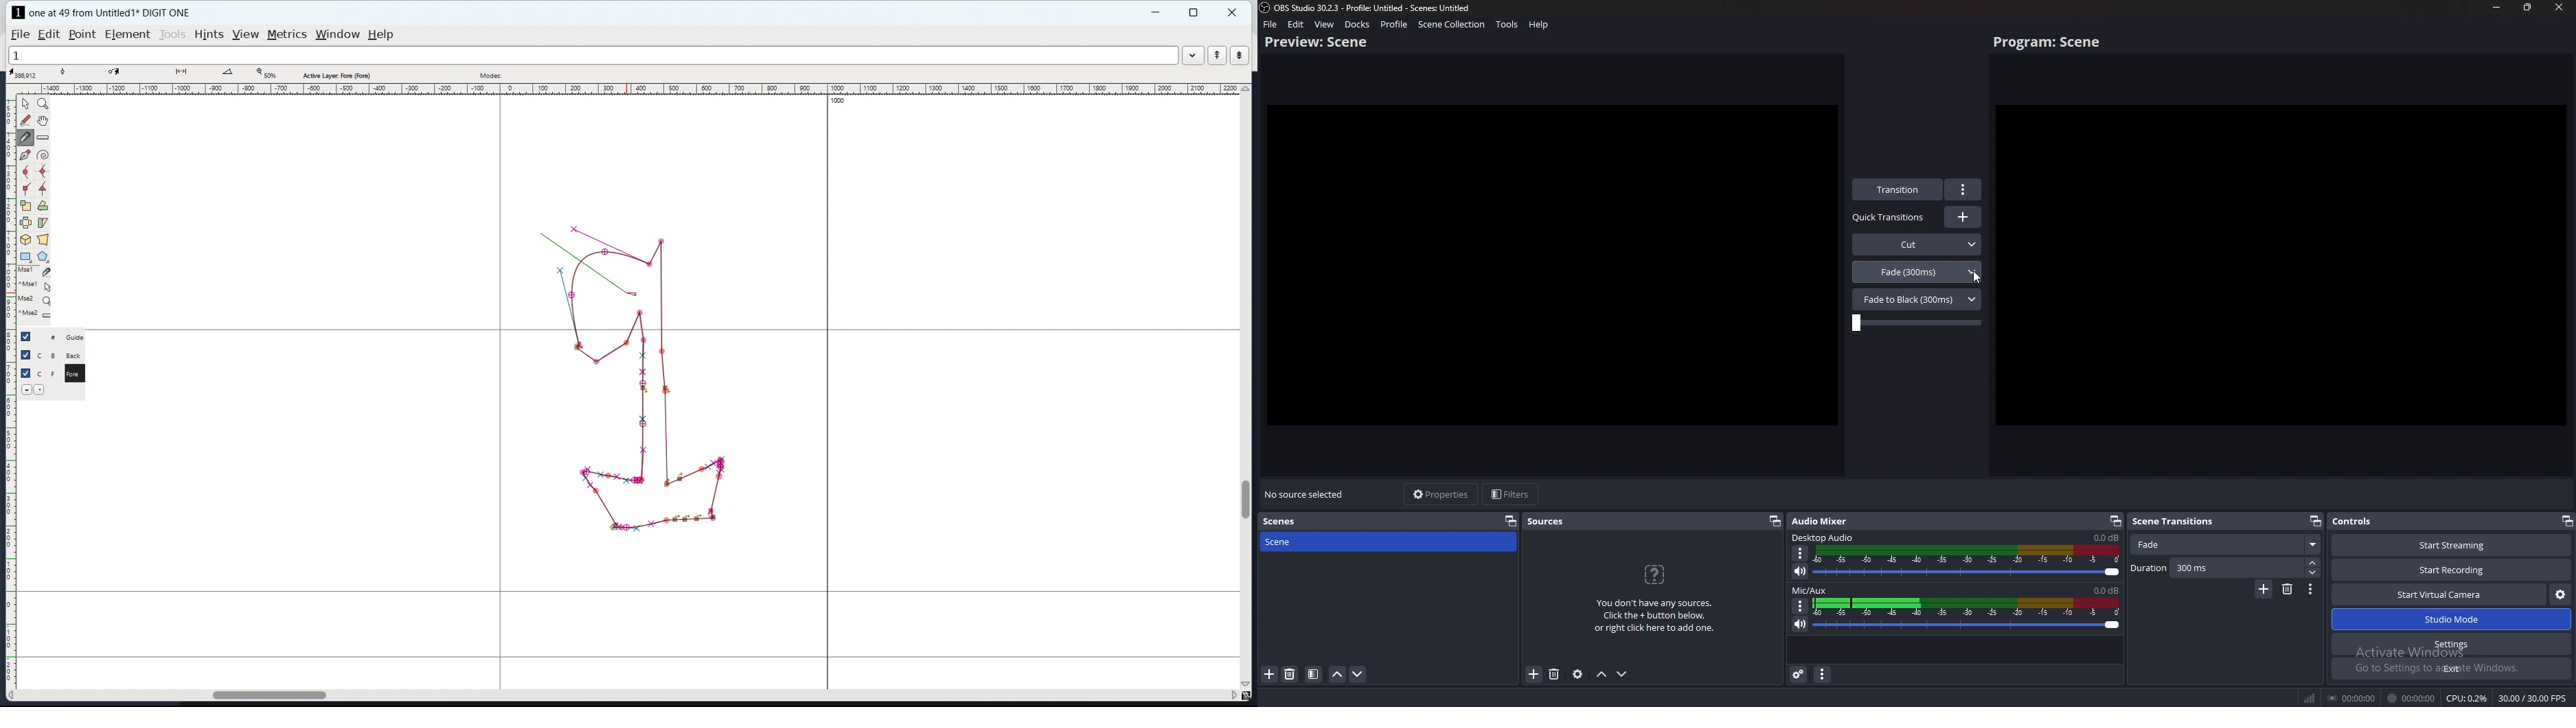 The height and width of the screenshot is (728, 2576). I want to click on close, so click(2559, 7).